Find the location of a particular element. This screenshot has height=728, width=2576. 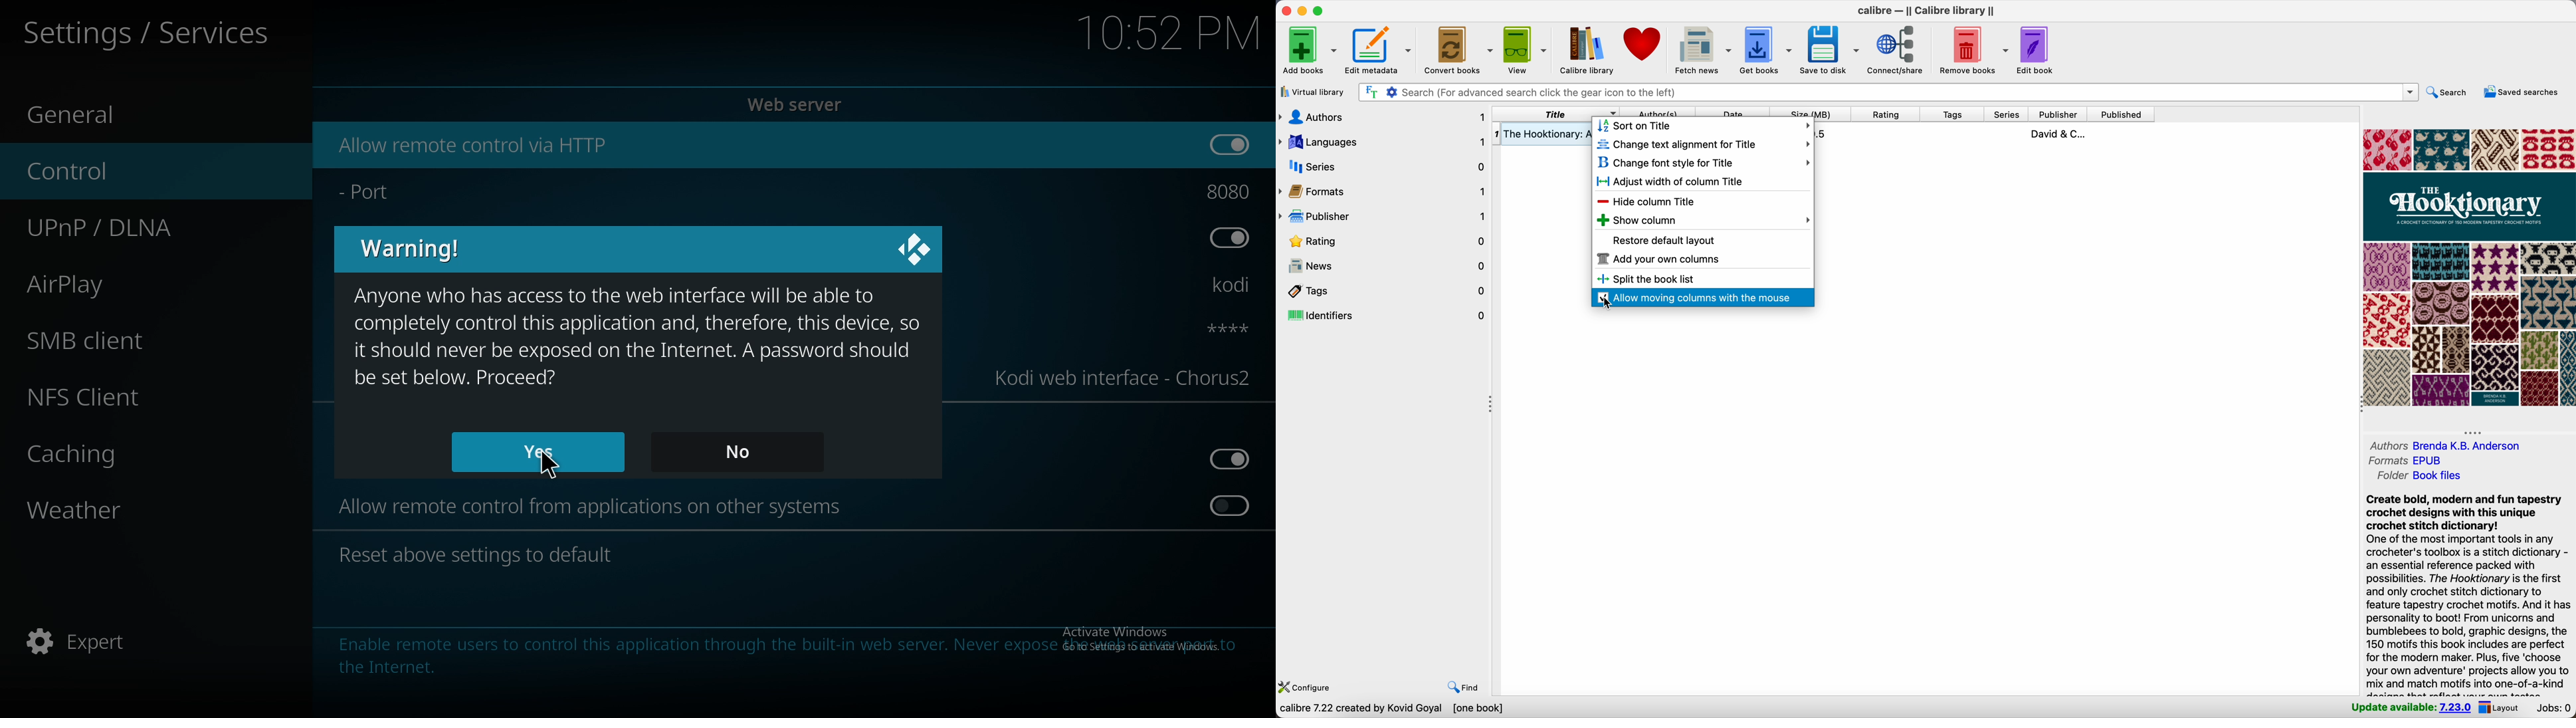

update available is located at coordinates (2412, 708).